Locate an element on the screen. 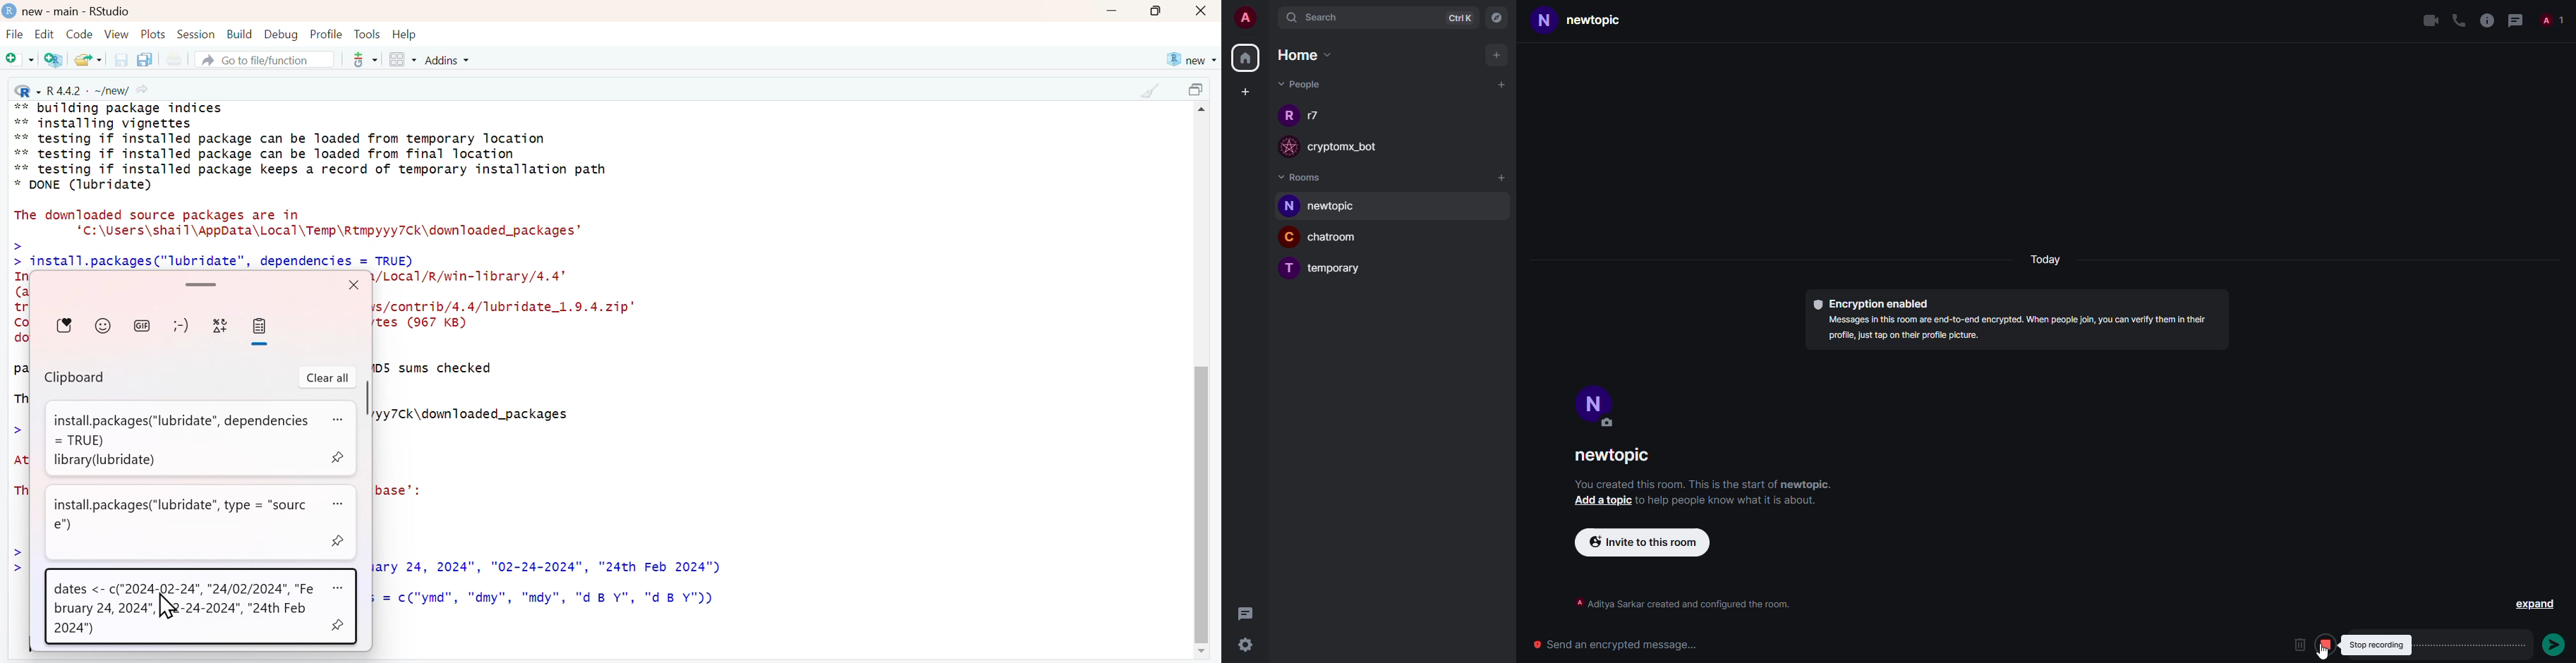 Image resolution: width=2576 pixels, height=672 pixels. install.packages("lubridate”, type = "sourc
e") is located at coordinates (184, 514).